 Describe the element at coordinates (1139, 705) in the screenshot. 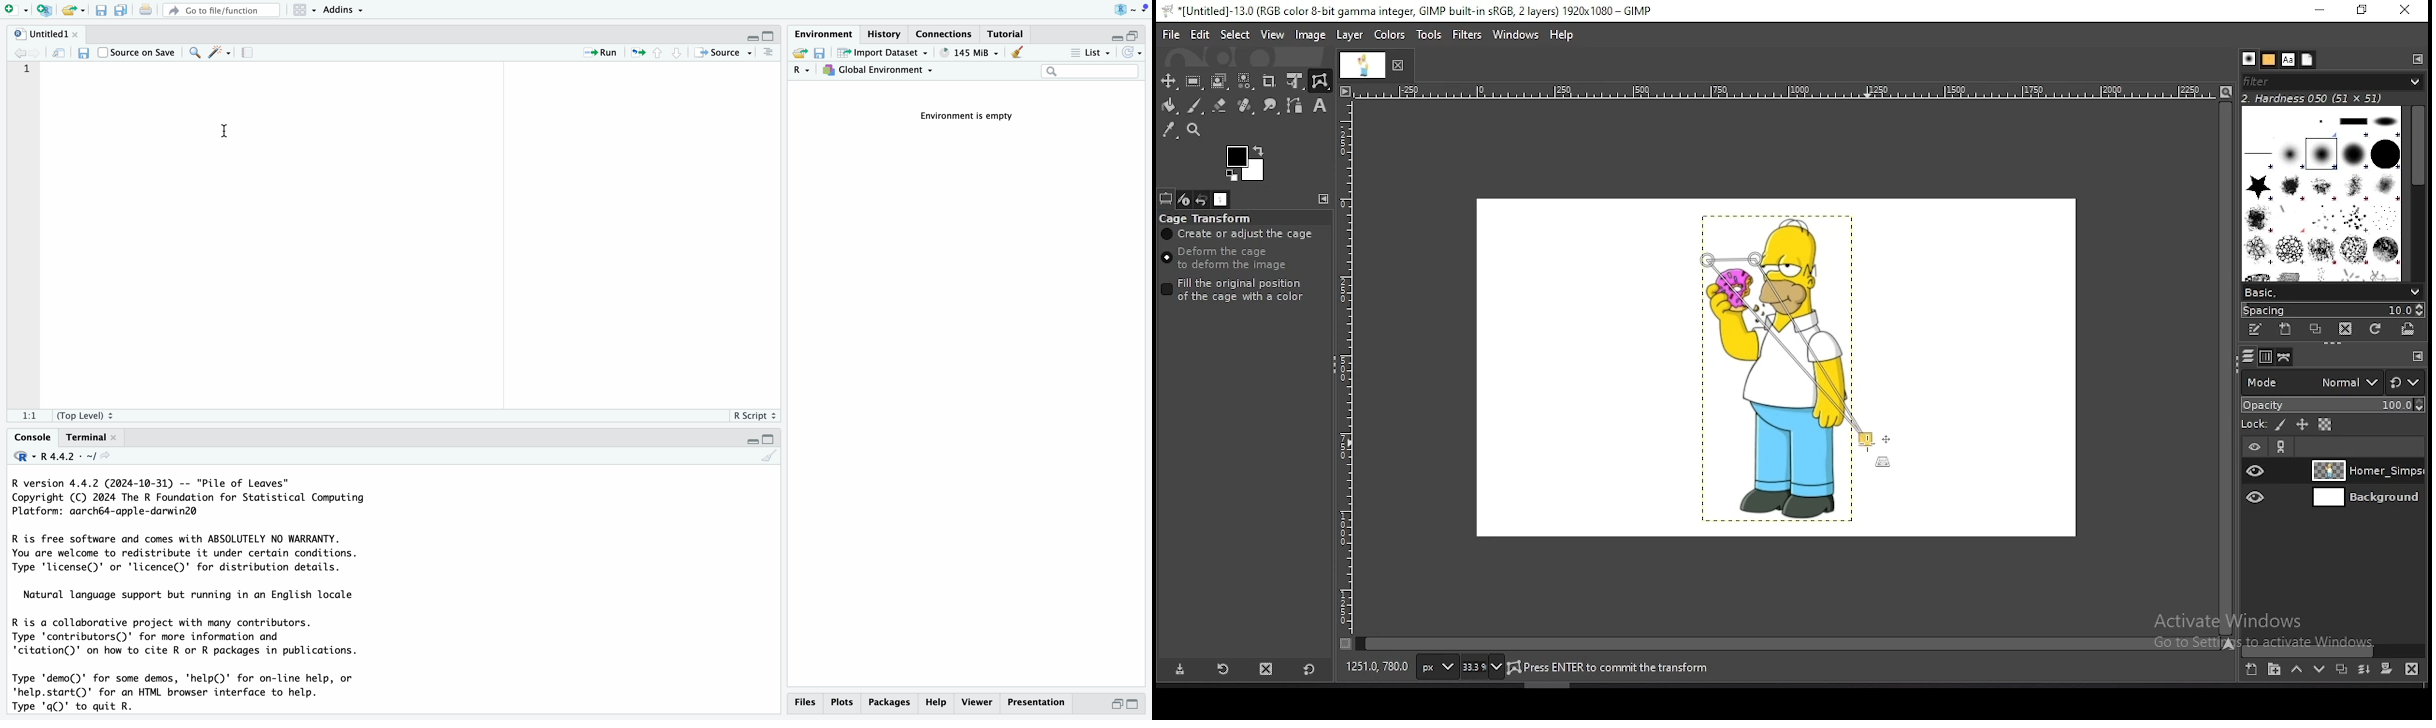

I see `maximize` at that location.